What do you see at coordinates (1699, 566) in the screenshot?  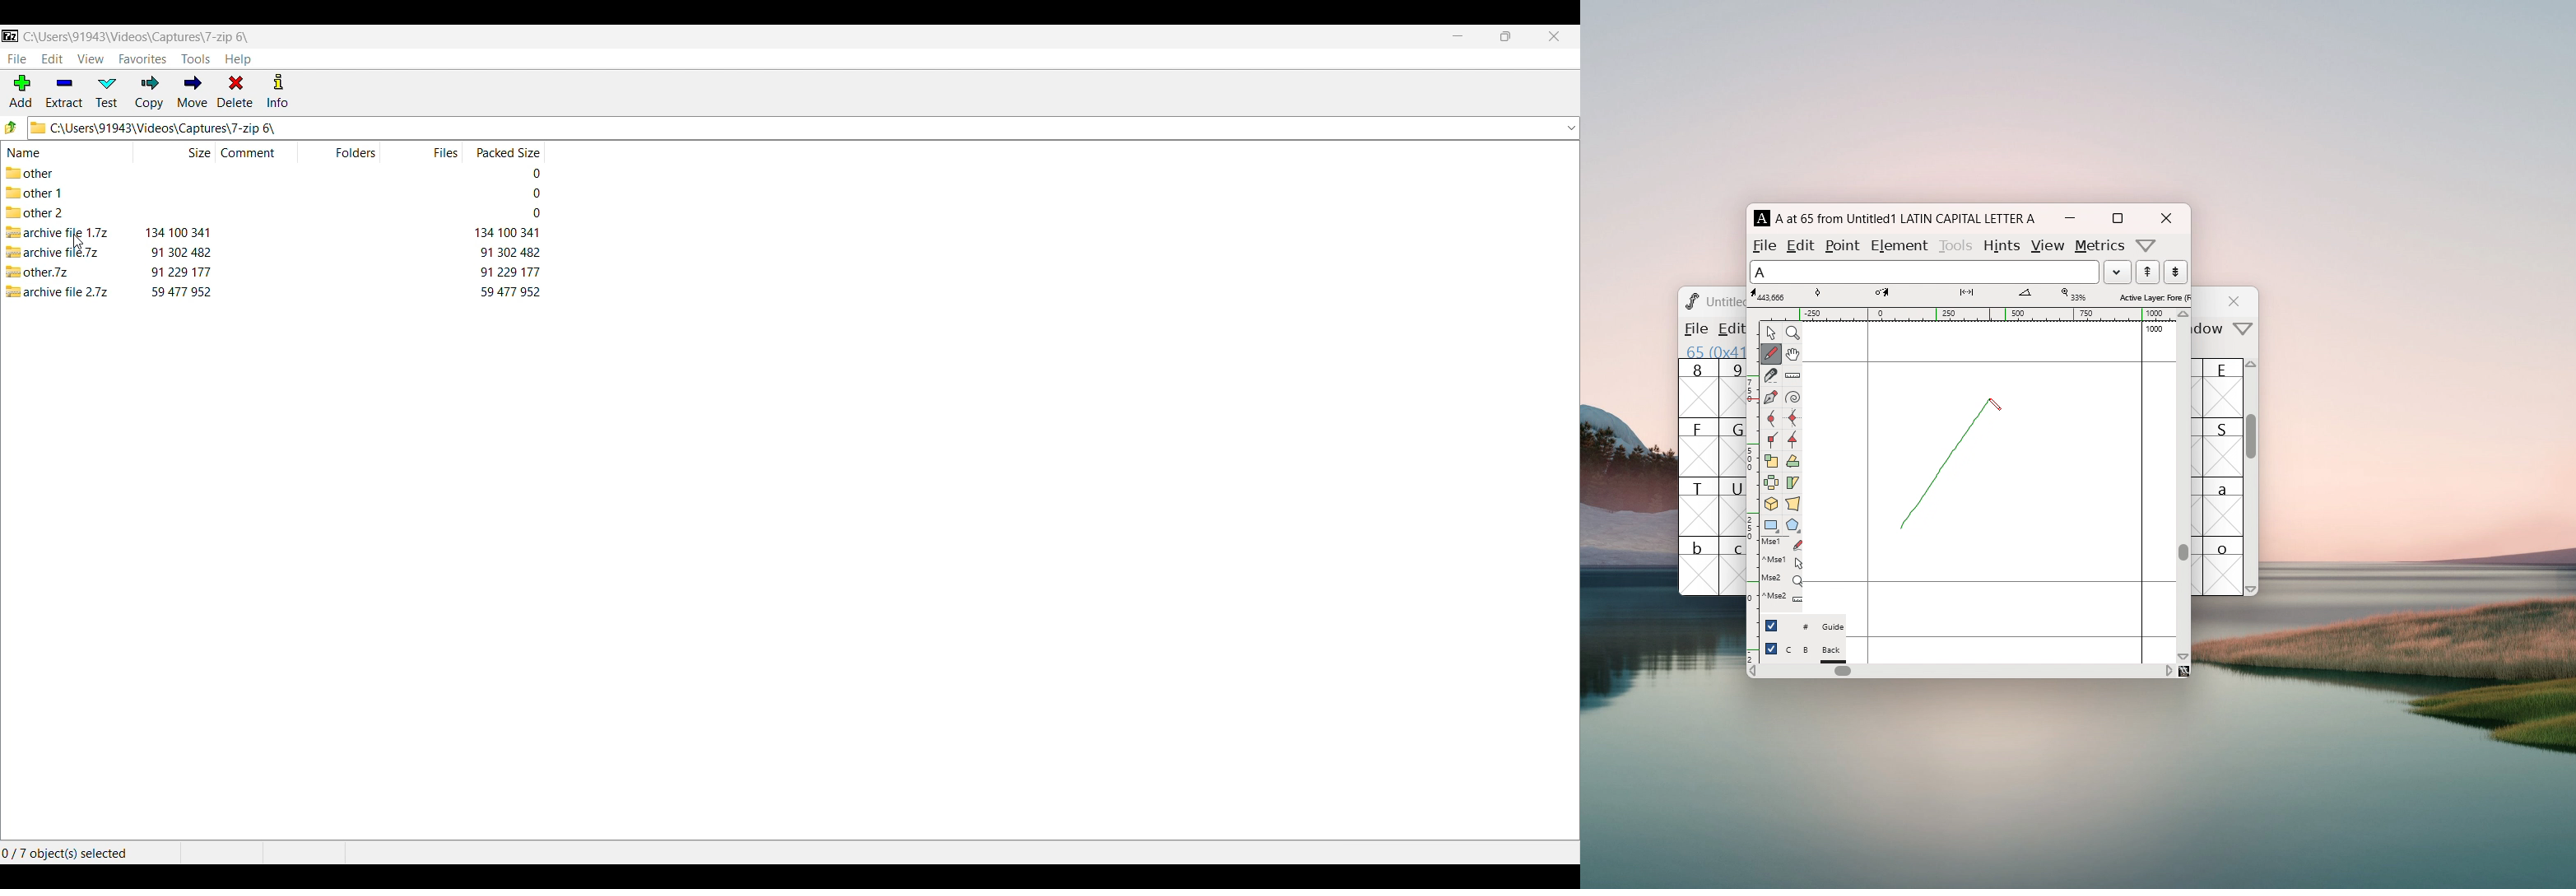 I see `b` at bounding box center [1699, 566].